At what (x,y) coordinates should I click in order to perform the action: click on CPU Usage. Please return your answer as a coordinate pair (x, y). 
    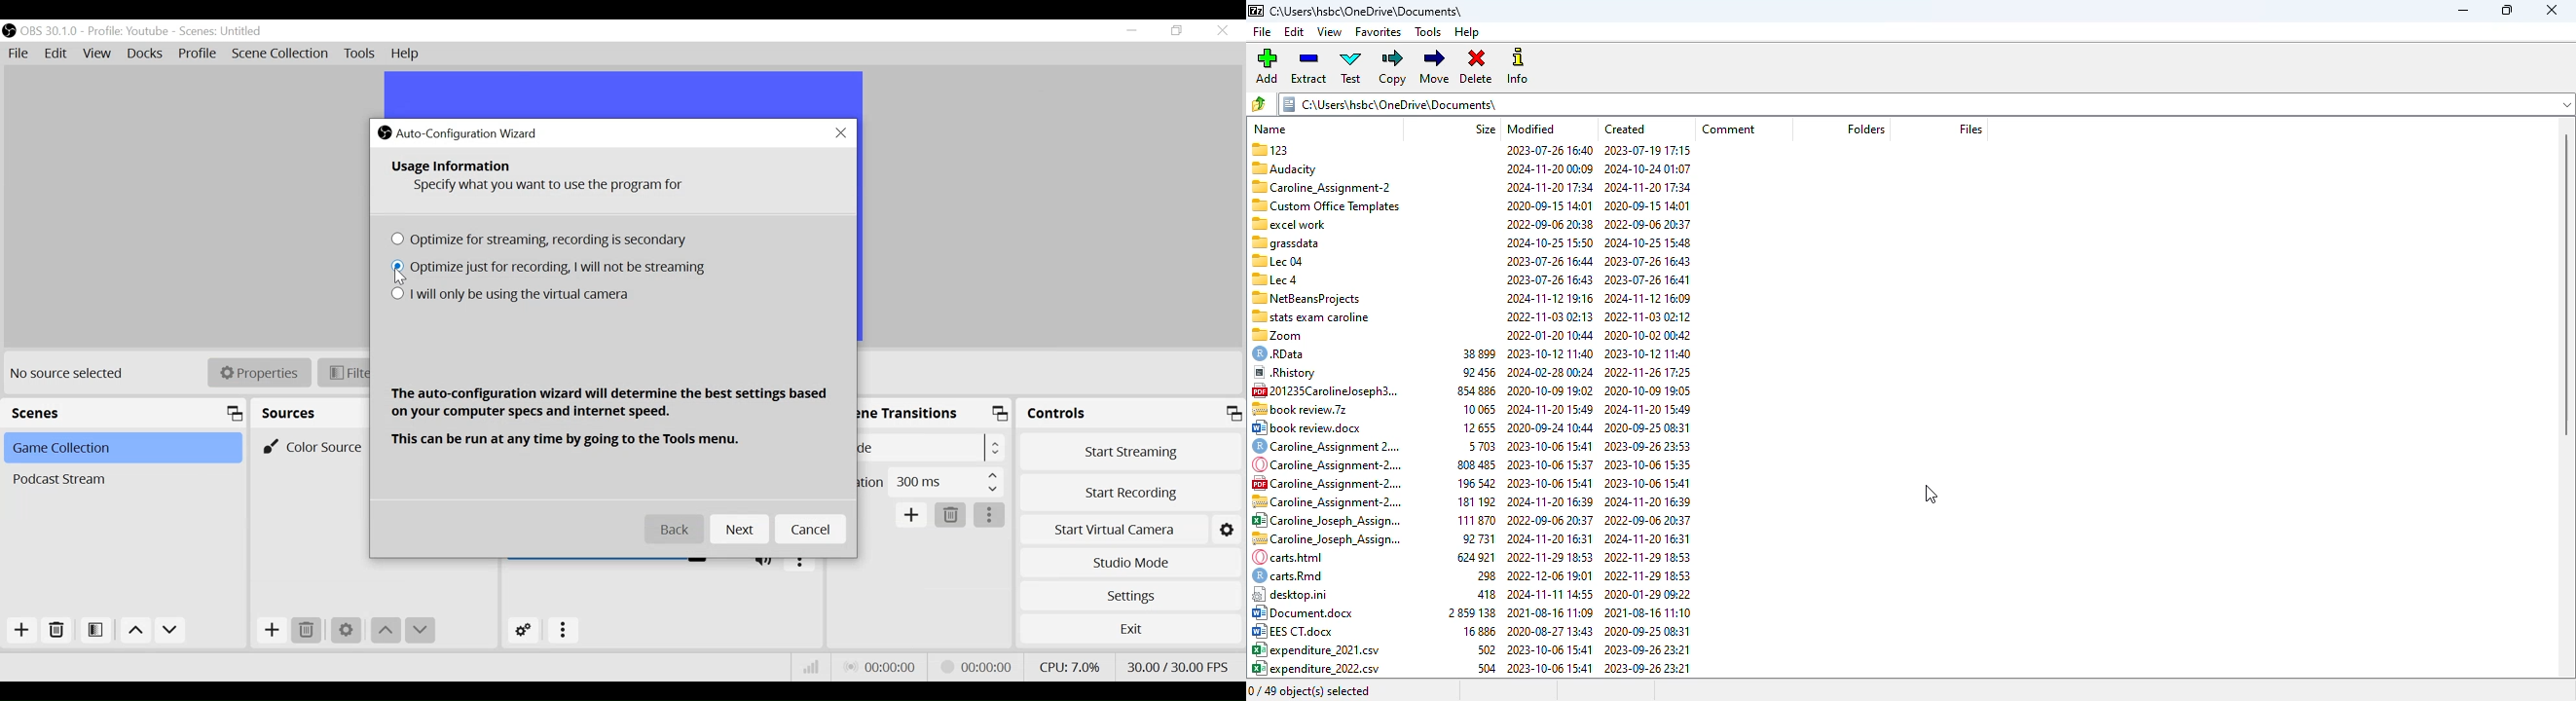
    Looking at the image, I should click on (1069, 667).